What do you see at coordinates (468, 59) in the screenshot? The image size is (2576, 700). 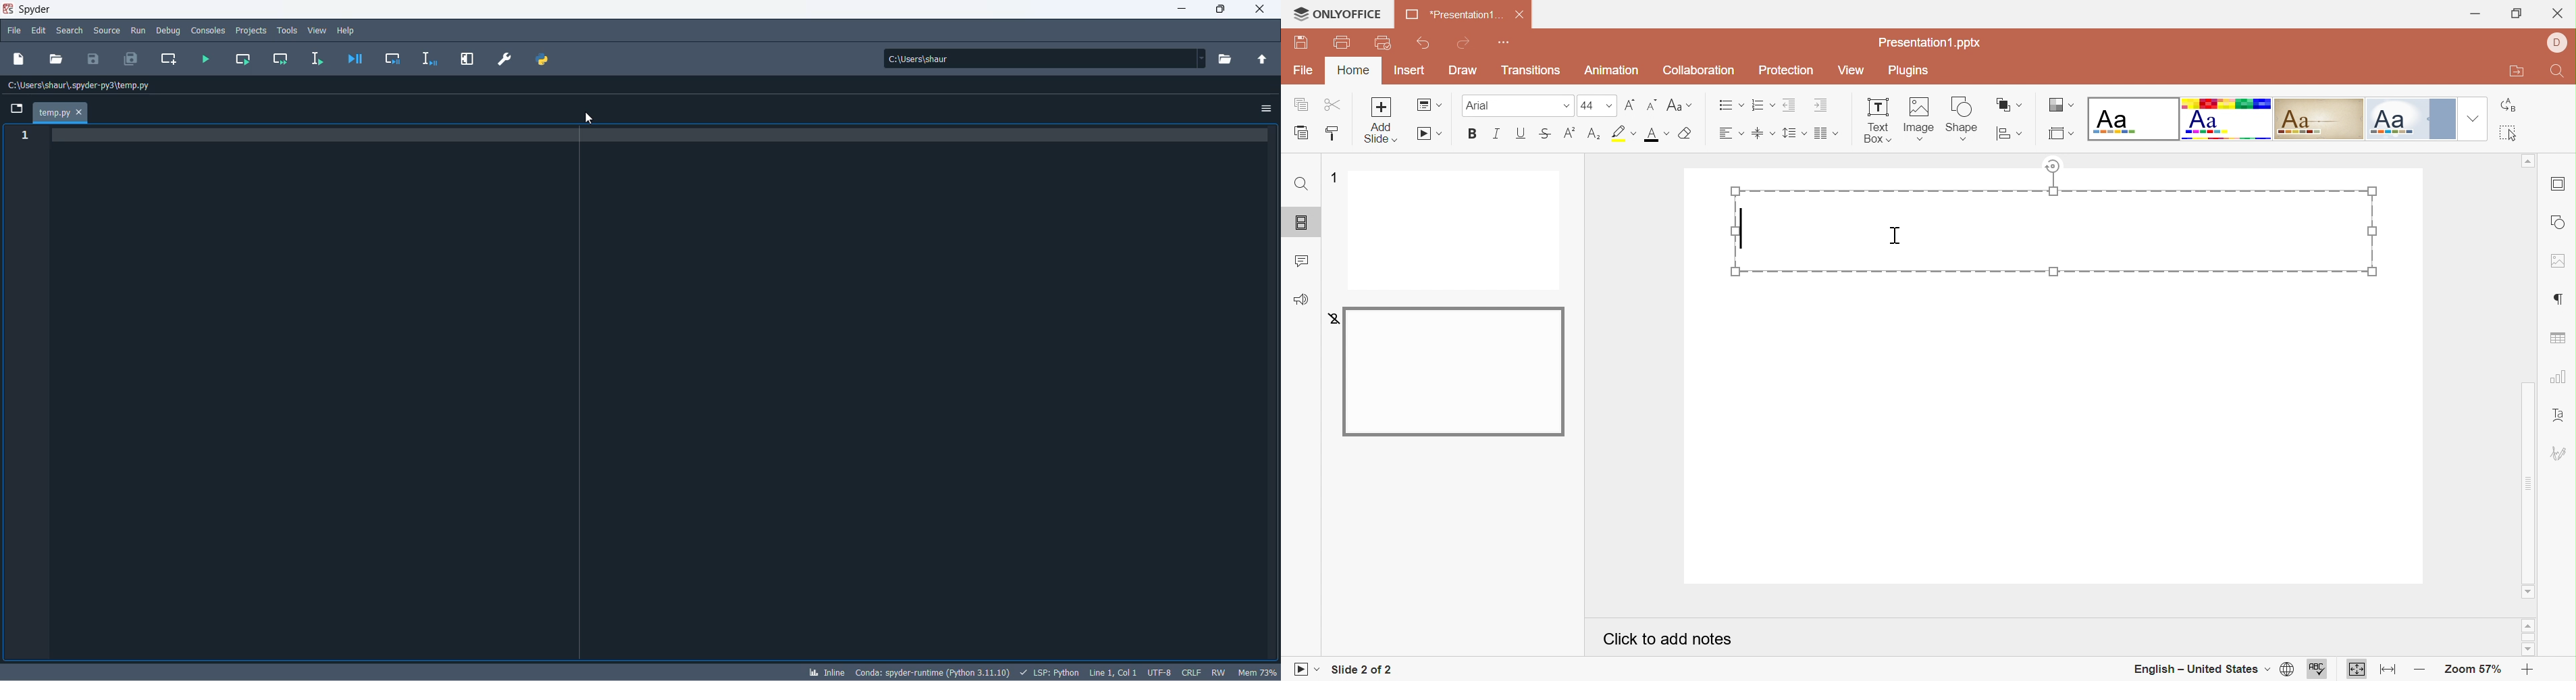 I see `maximize current pane` at bounding box center [468, 59].